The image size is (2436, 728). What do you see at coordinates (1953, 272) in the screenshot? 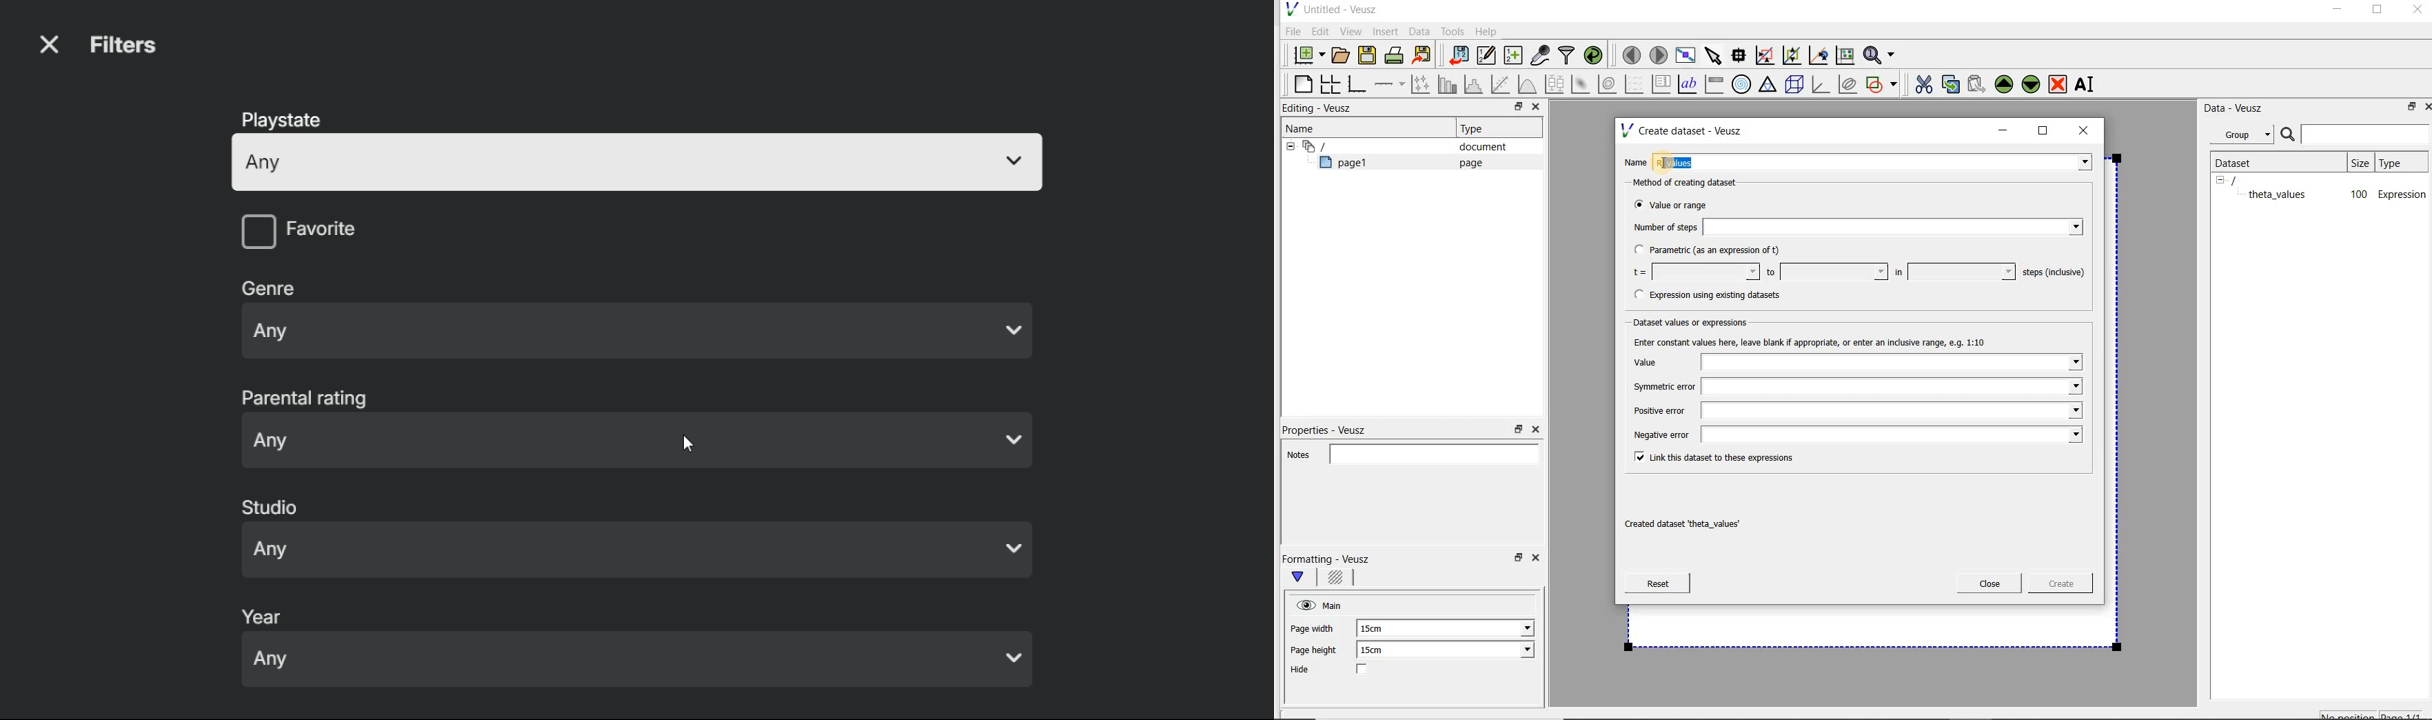
I see `in ` at bounding box center [1953, 272].